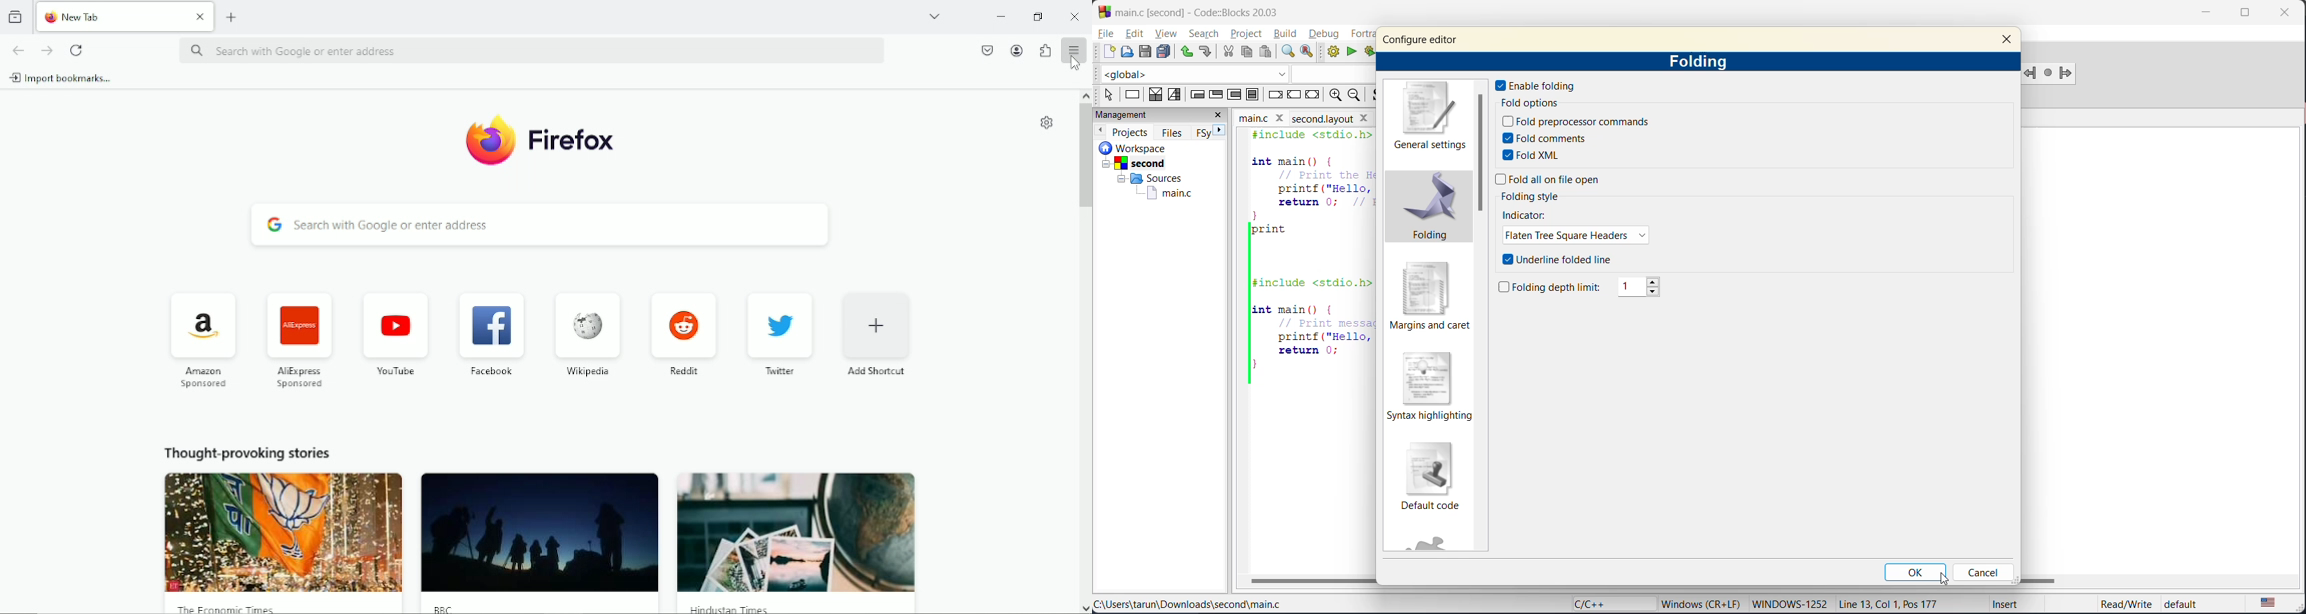  Describe the element at coordinates (109, 16) in the screenshot. I see `New Tab` at that location.